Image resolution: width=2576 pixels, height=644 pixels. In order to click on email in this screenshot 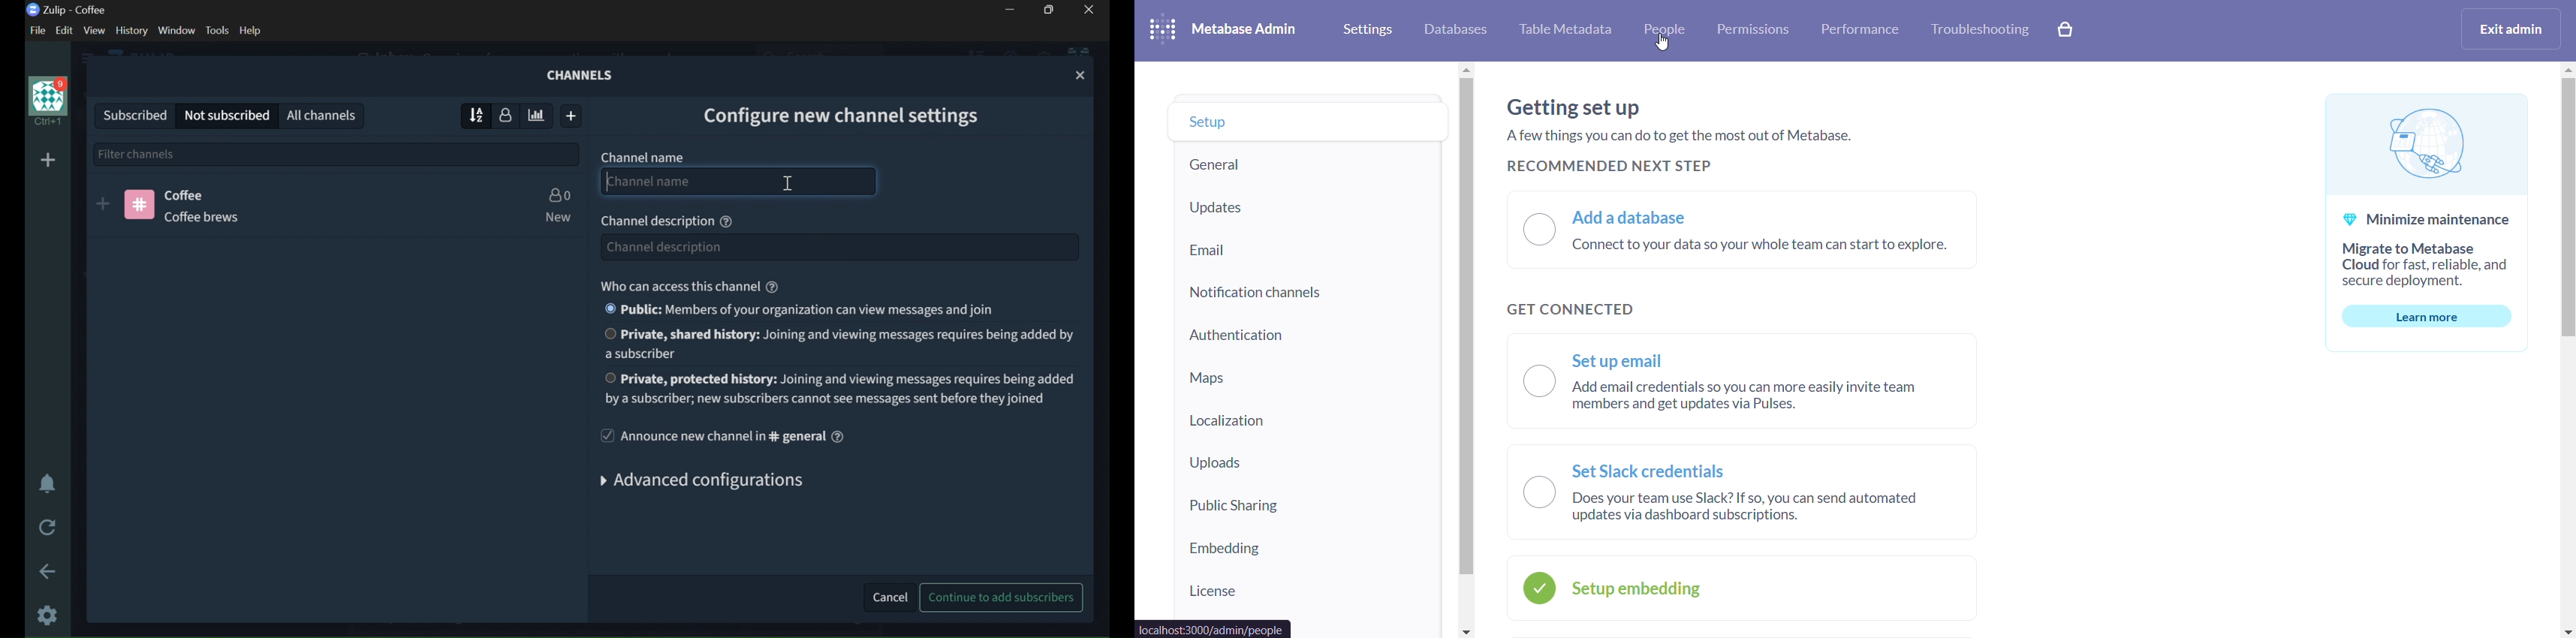, I will do `click(1307, 248)`.